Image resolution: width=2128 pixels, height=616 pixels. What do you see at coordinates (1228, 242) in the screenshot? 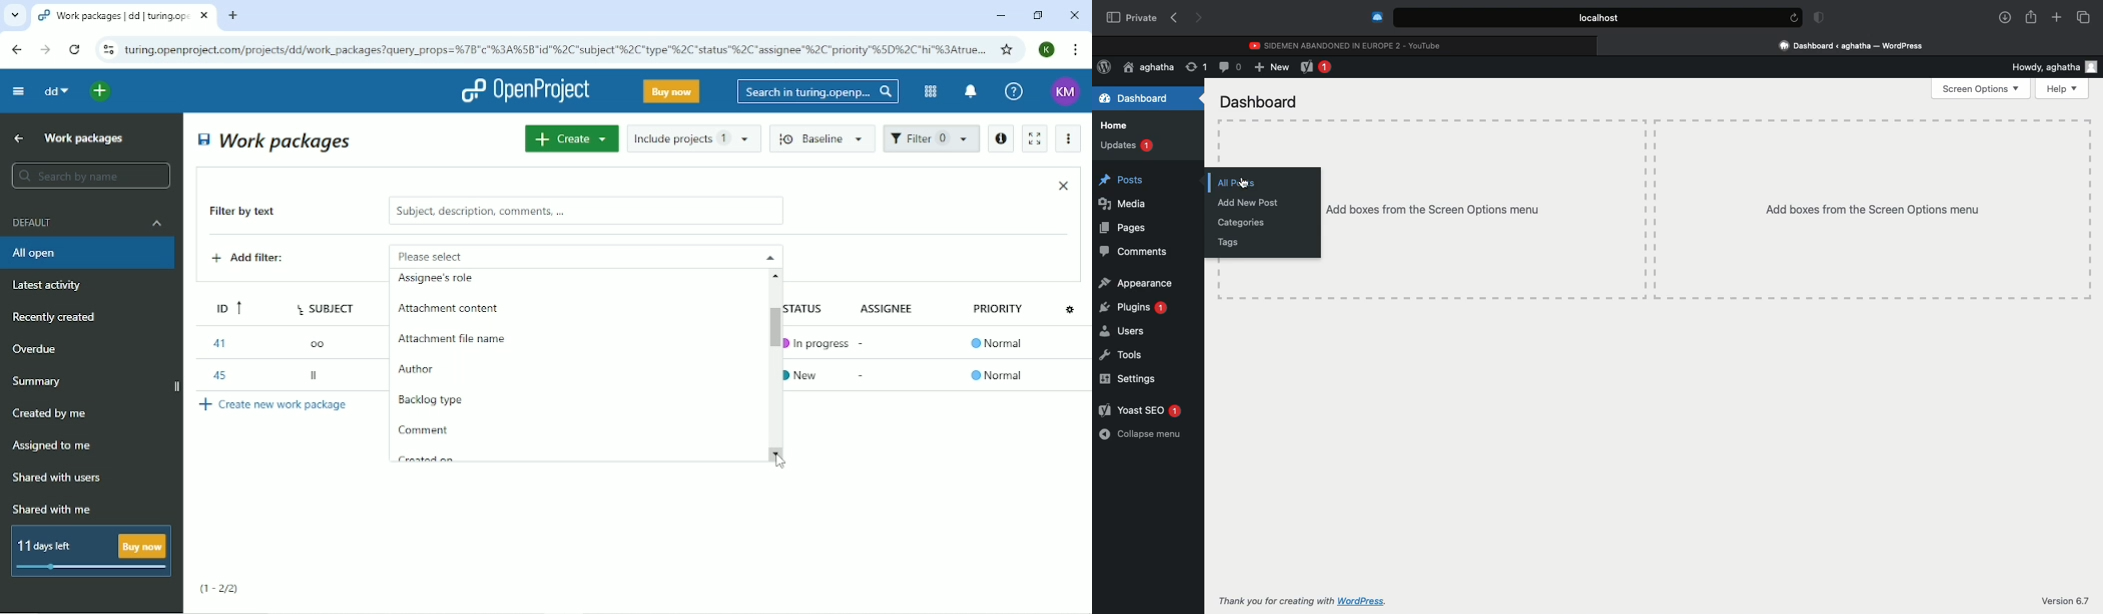
I see `Tags` at bounding box center [1228, 242].